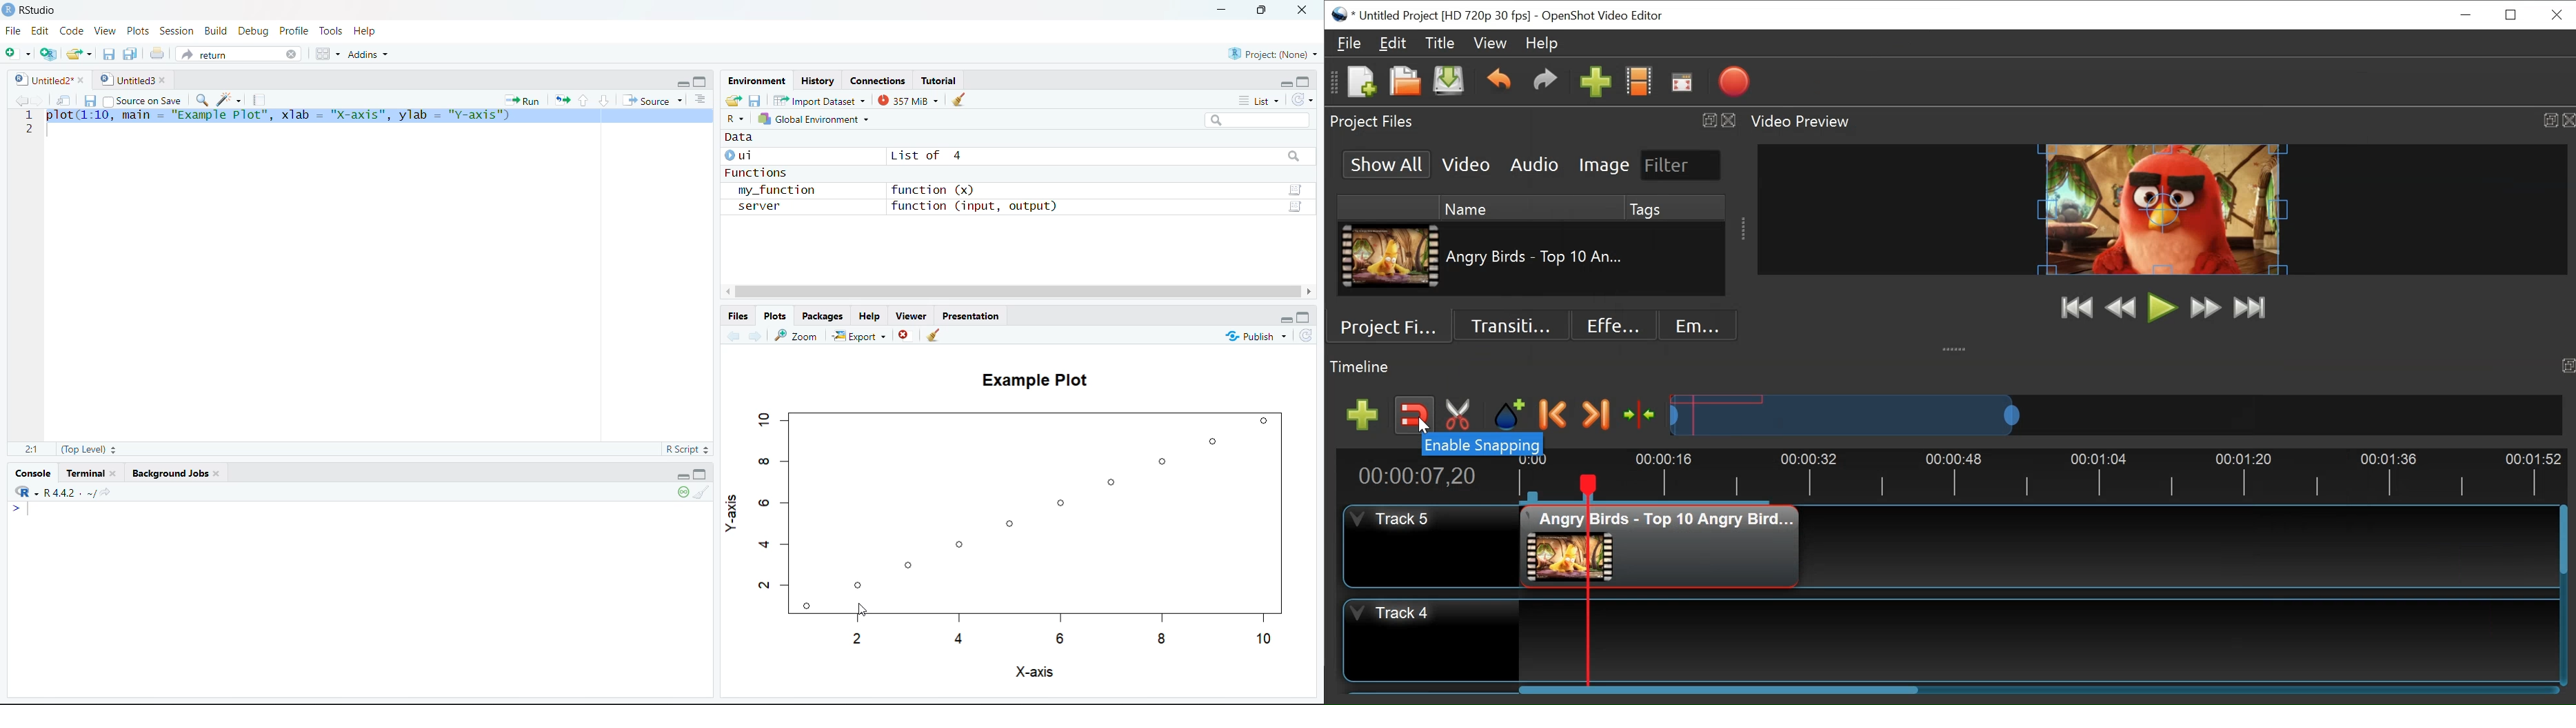 This screenshot has height=728, width=2576. What do you see at coordinates (14, 508) in the screenshot?
I see `Prompt cursor` at bounding box center [14, 508].